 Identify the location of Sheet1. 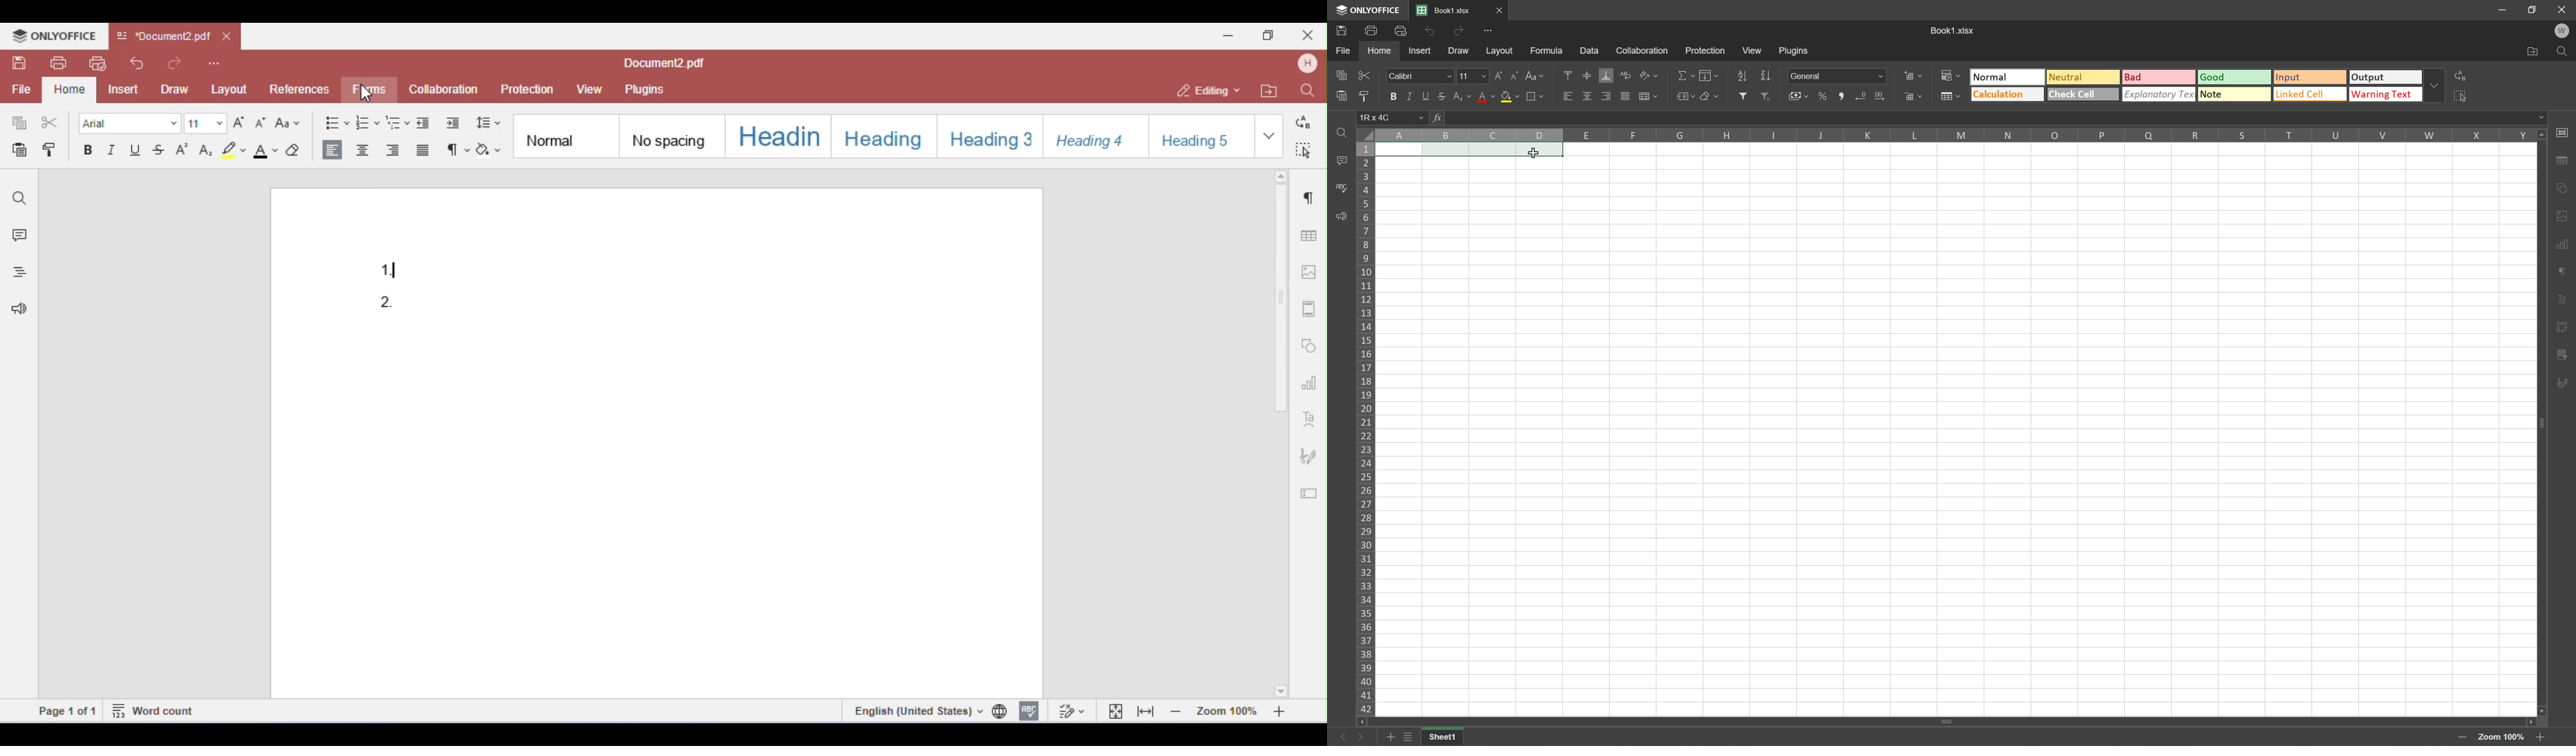
(1444, 738).